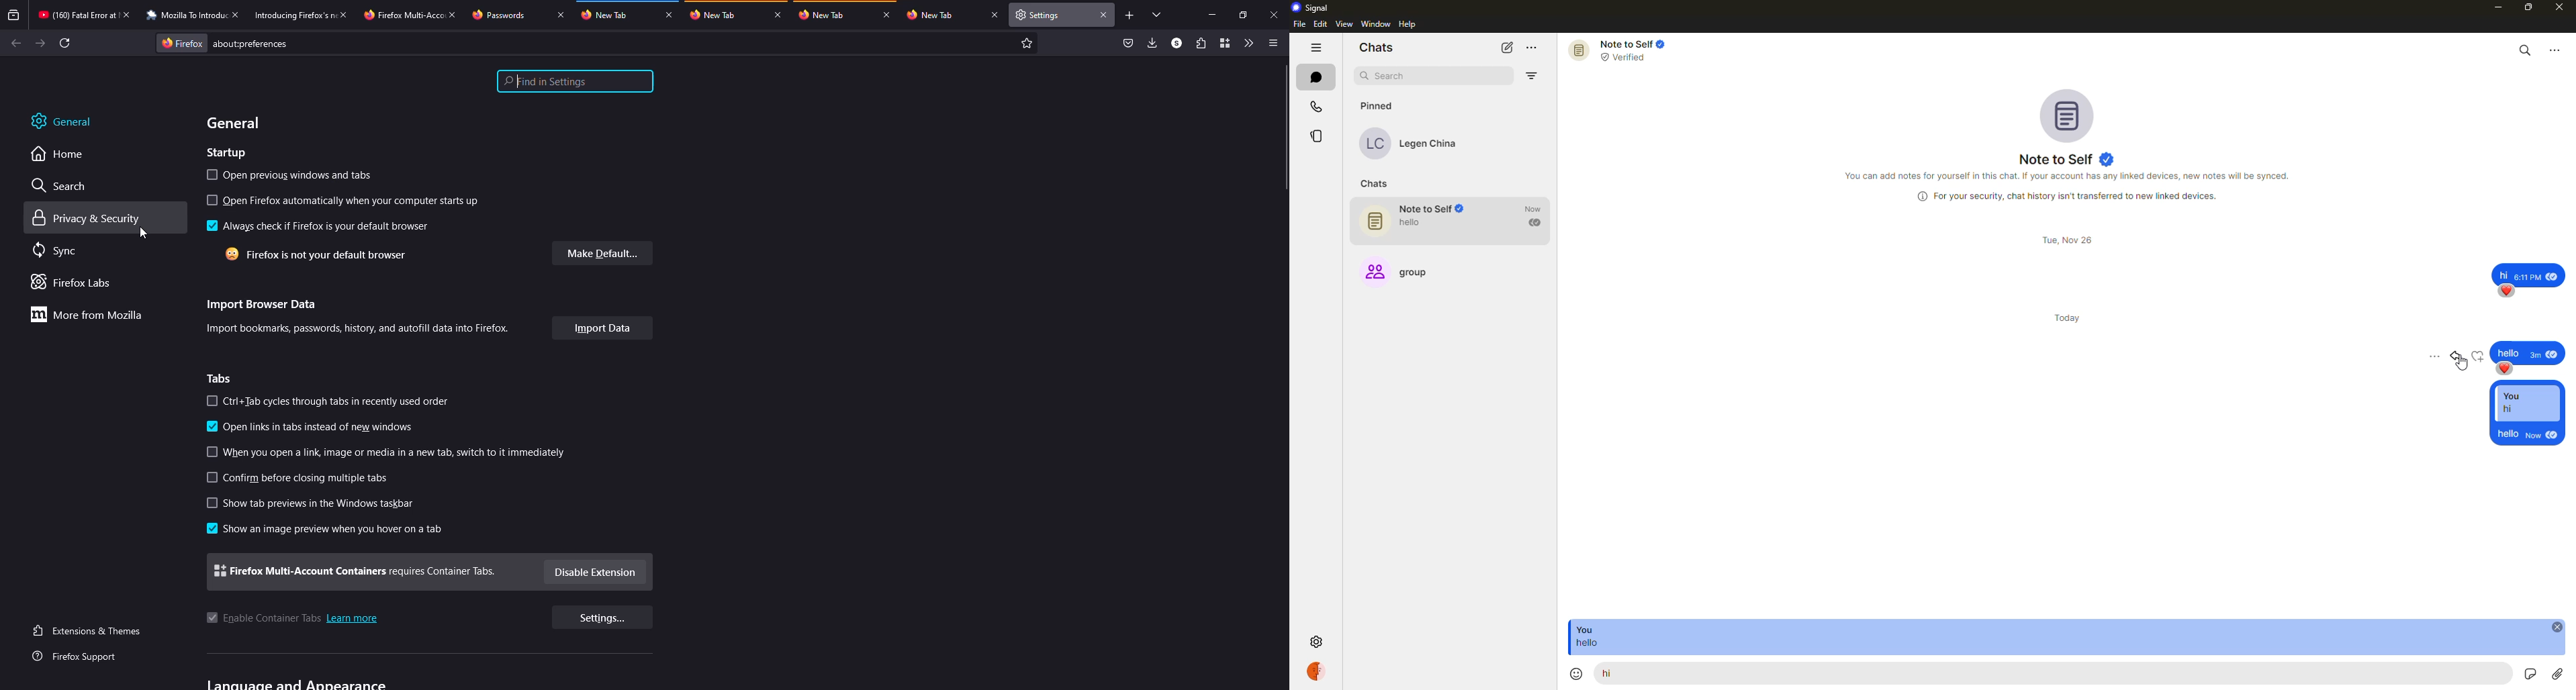 This screenshot has width=2576, height=700. I want to click on multi account container, so click(356, 572).